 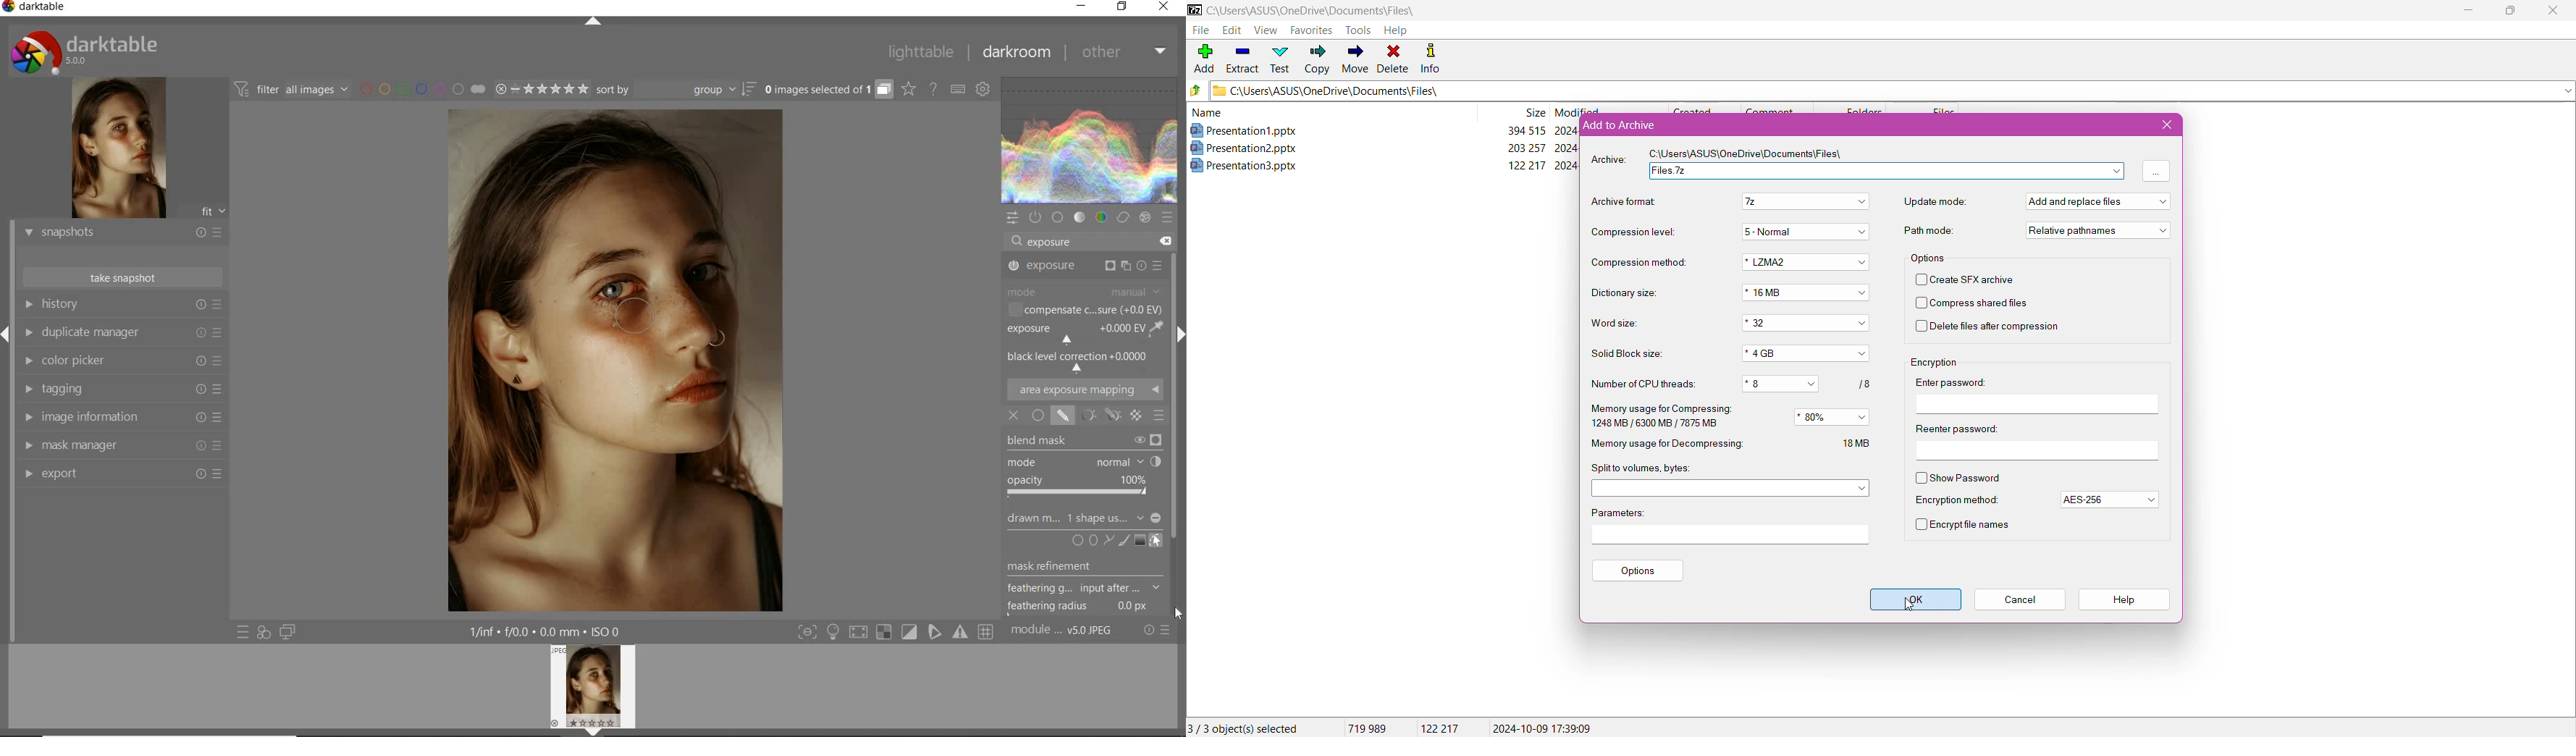 I want to click on Tools, so click(x=1356, y=30).